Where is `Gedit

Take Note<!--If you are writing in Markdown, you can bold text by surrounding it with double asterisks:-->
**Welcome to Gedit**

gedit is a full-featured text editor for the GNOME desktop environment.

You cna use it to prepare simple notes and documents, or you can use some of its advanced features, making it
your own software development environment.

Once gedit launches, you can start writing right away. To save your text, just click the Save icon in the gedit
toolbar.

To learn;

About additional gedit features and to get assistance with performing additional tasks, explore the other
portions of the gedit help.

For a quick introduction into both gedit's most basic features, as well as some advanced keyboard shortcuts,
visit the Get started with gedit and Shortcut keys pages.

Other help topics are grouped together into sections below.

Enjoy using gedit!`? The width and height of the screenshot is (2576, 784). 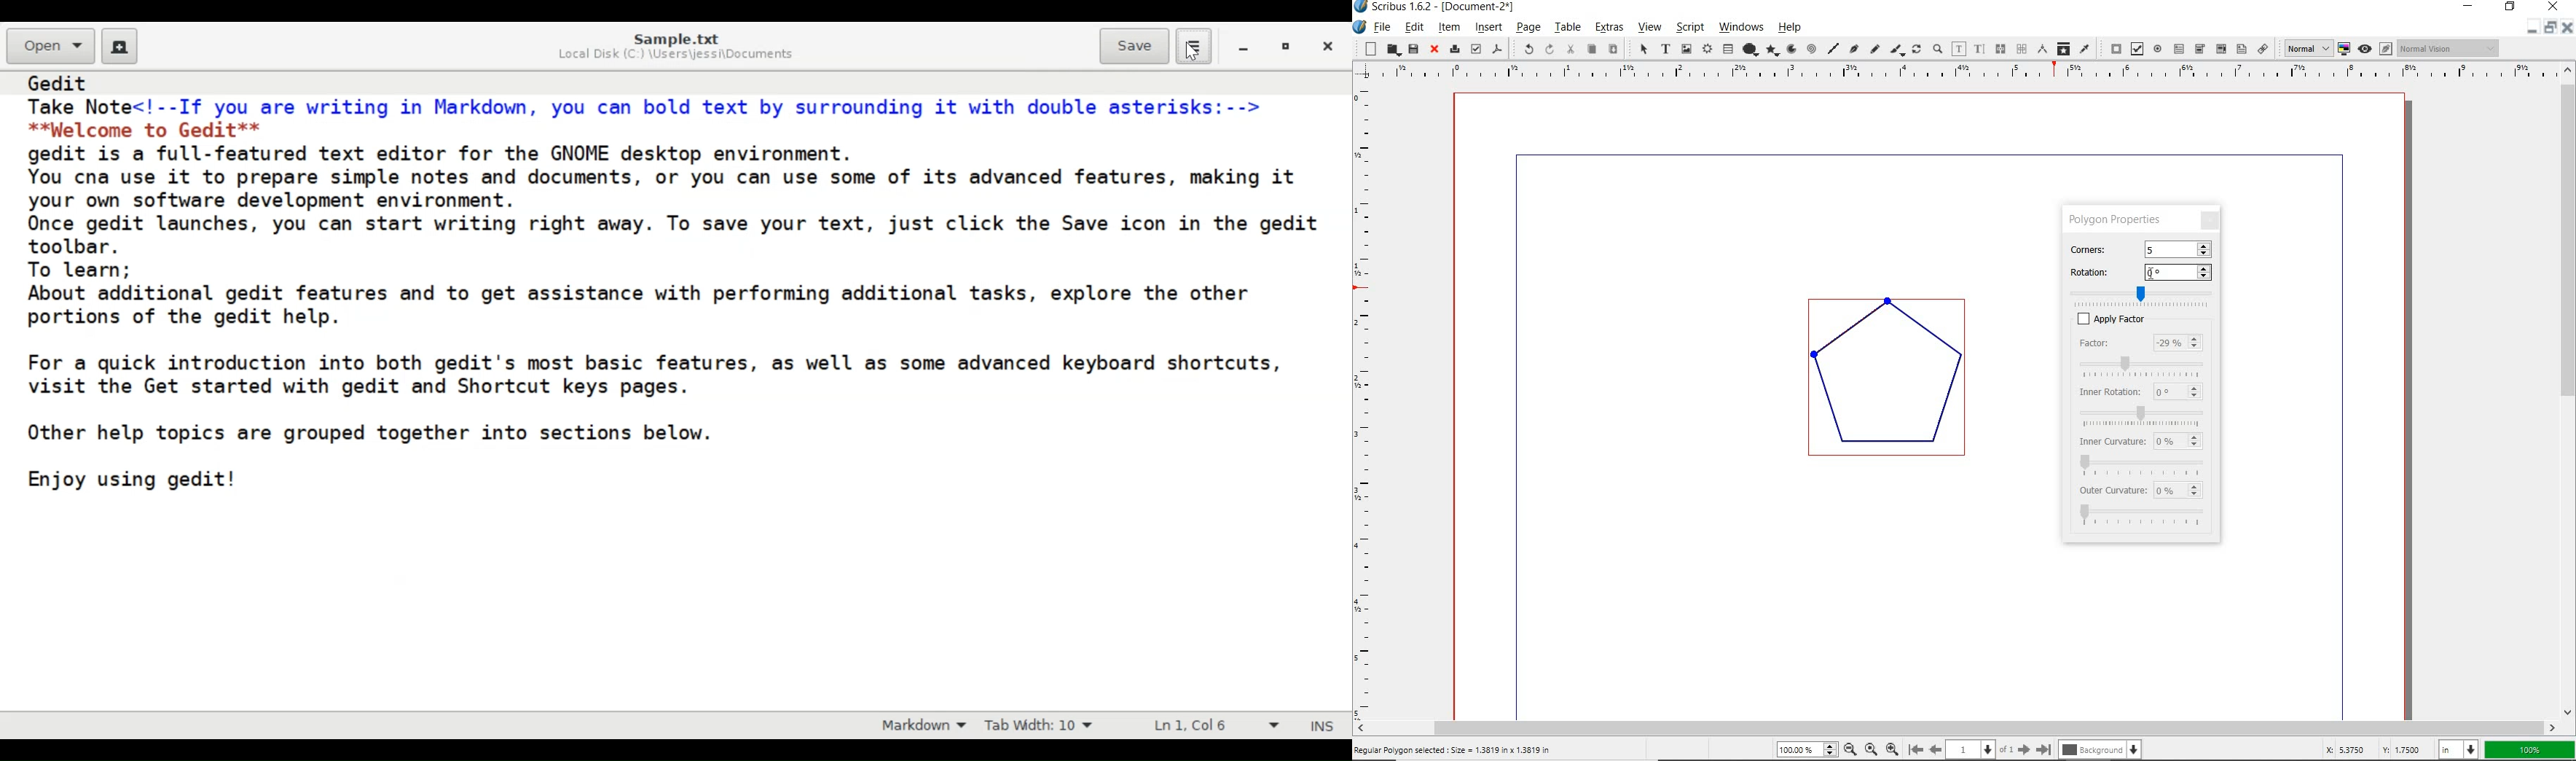 Gedit

Take Note<!--If you are writing in Markdown, you can bold text by surrounding it with double asterisks:-->
**Welcome to Gedit**

gedit is a full-featured text editor for the GNOME desktop environment.

You cna use it to prepare simple notes and documents, or you can use some of its advanced features, making it
your own software development environment.

Once gedit launches, you can start writing right away. To save your text, just click the Save icon in the gedit
toolbar.

To learn;

About additional gedit features and to get assistance with performing additional tasks, explore the other
portions of the gedit help.

For a quick introduction into both gedit's most basic features, as well as some advanced keyboard shortcuts,
visit the Get started with gedit and Shortcut keys pages.

Other help topics are grouped together into sections below.

Enjoy using gedit! is located at coordinates (673, 291).